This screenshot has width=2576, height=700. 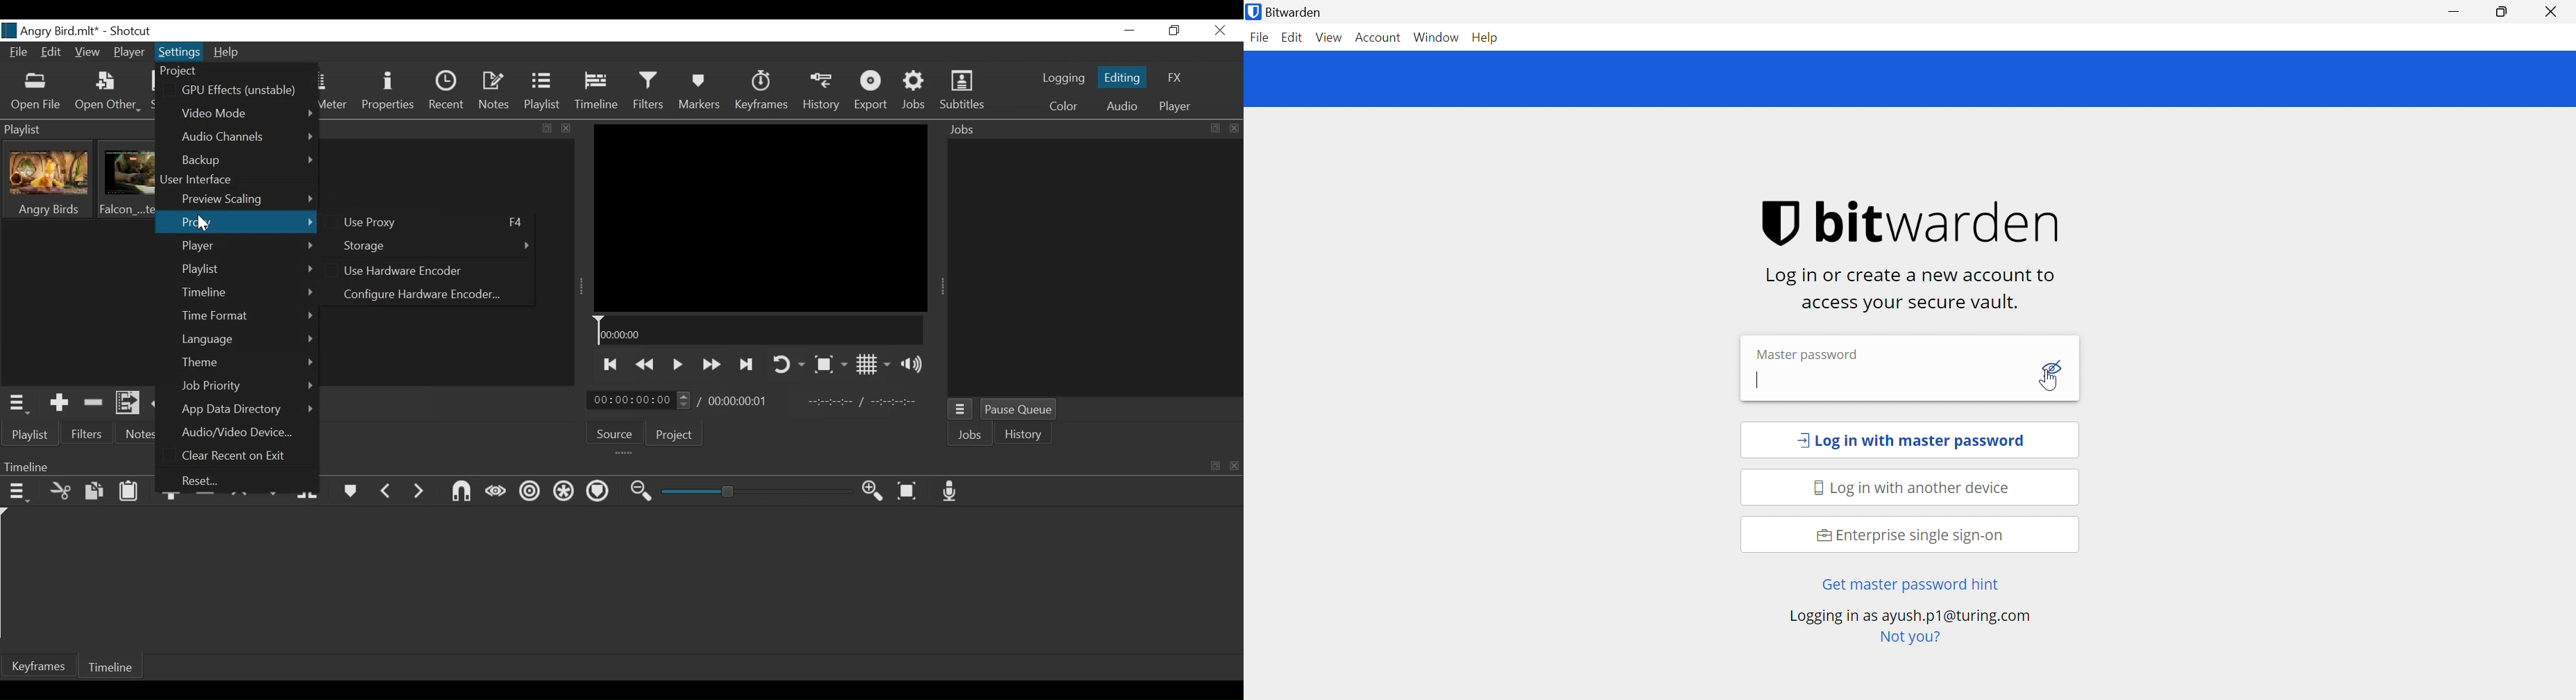 I want to click on Notes, so click(x=142, y=433).